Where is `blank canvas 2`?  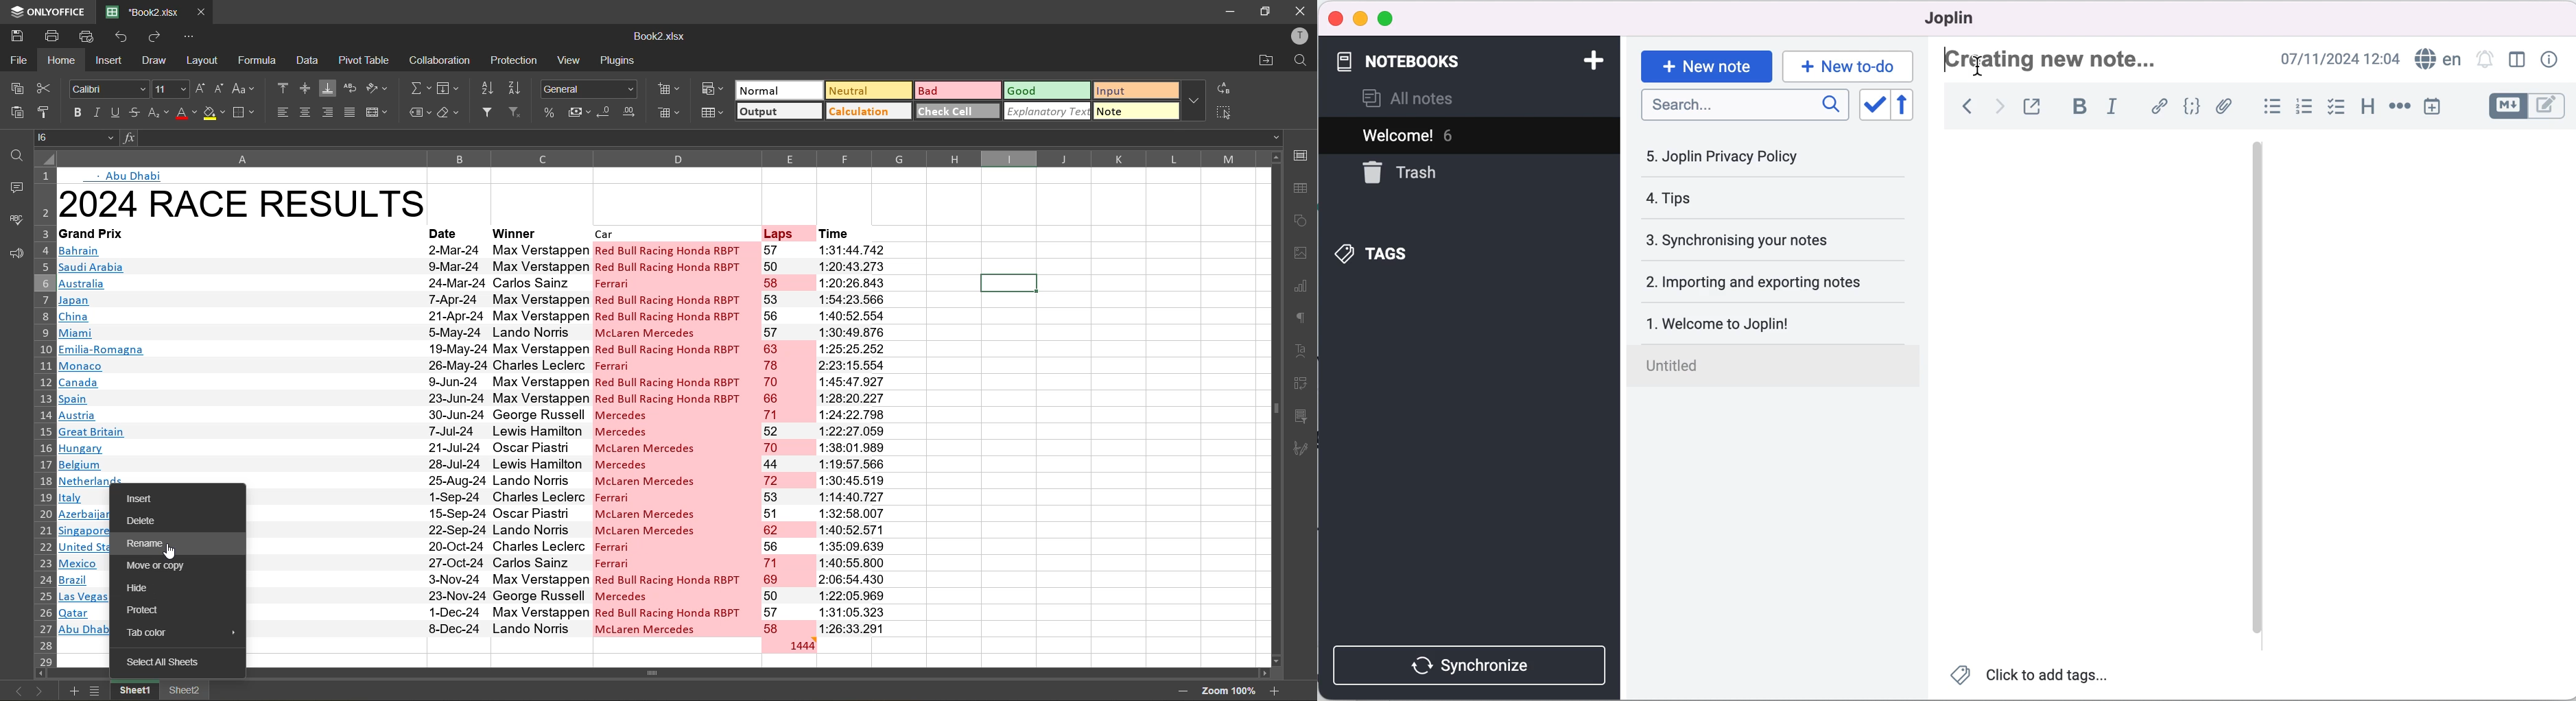
blank canvas 2 is located at coordinates (2419, 397).